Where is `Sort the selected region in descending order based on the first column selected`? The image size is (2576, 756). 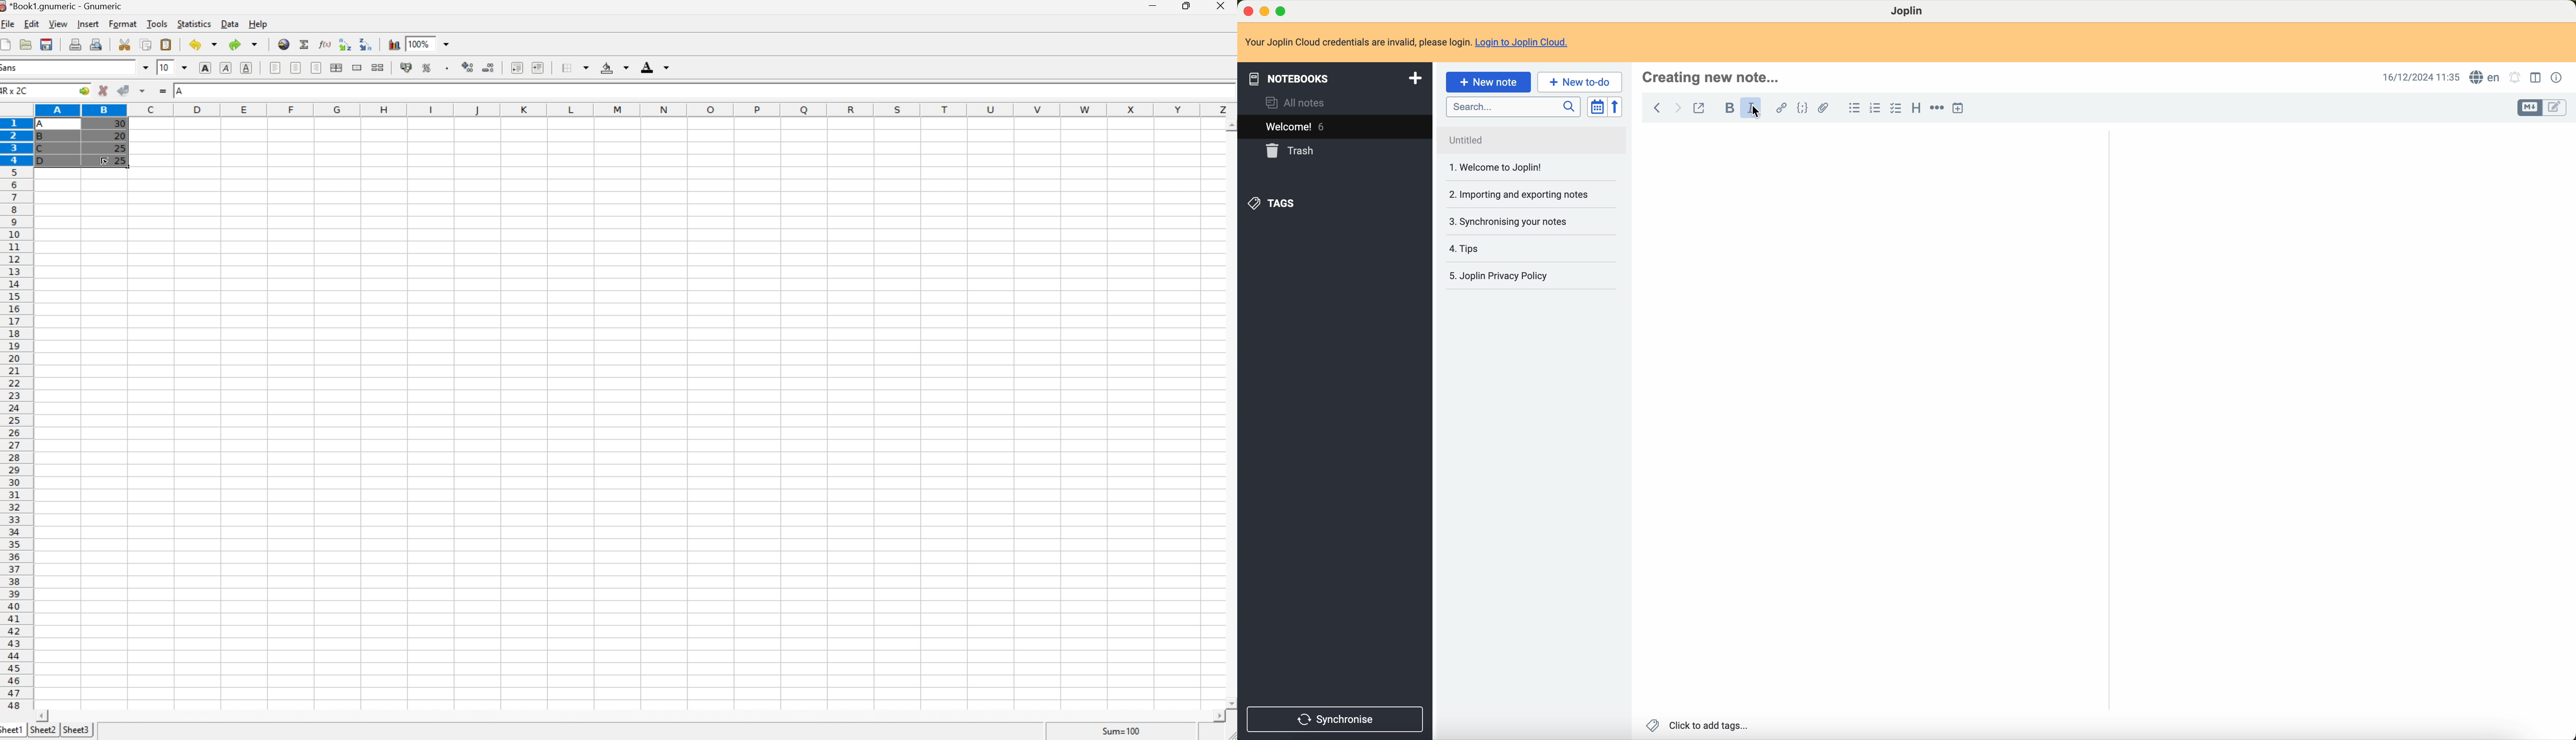
Sort the selected region in descending order based on the first column selected is located at coordinates (344, 43).